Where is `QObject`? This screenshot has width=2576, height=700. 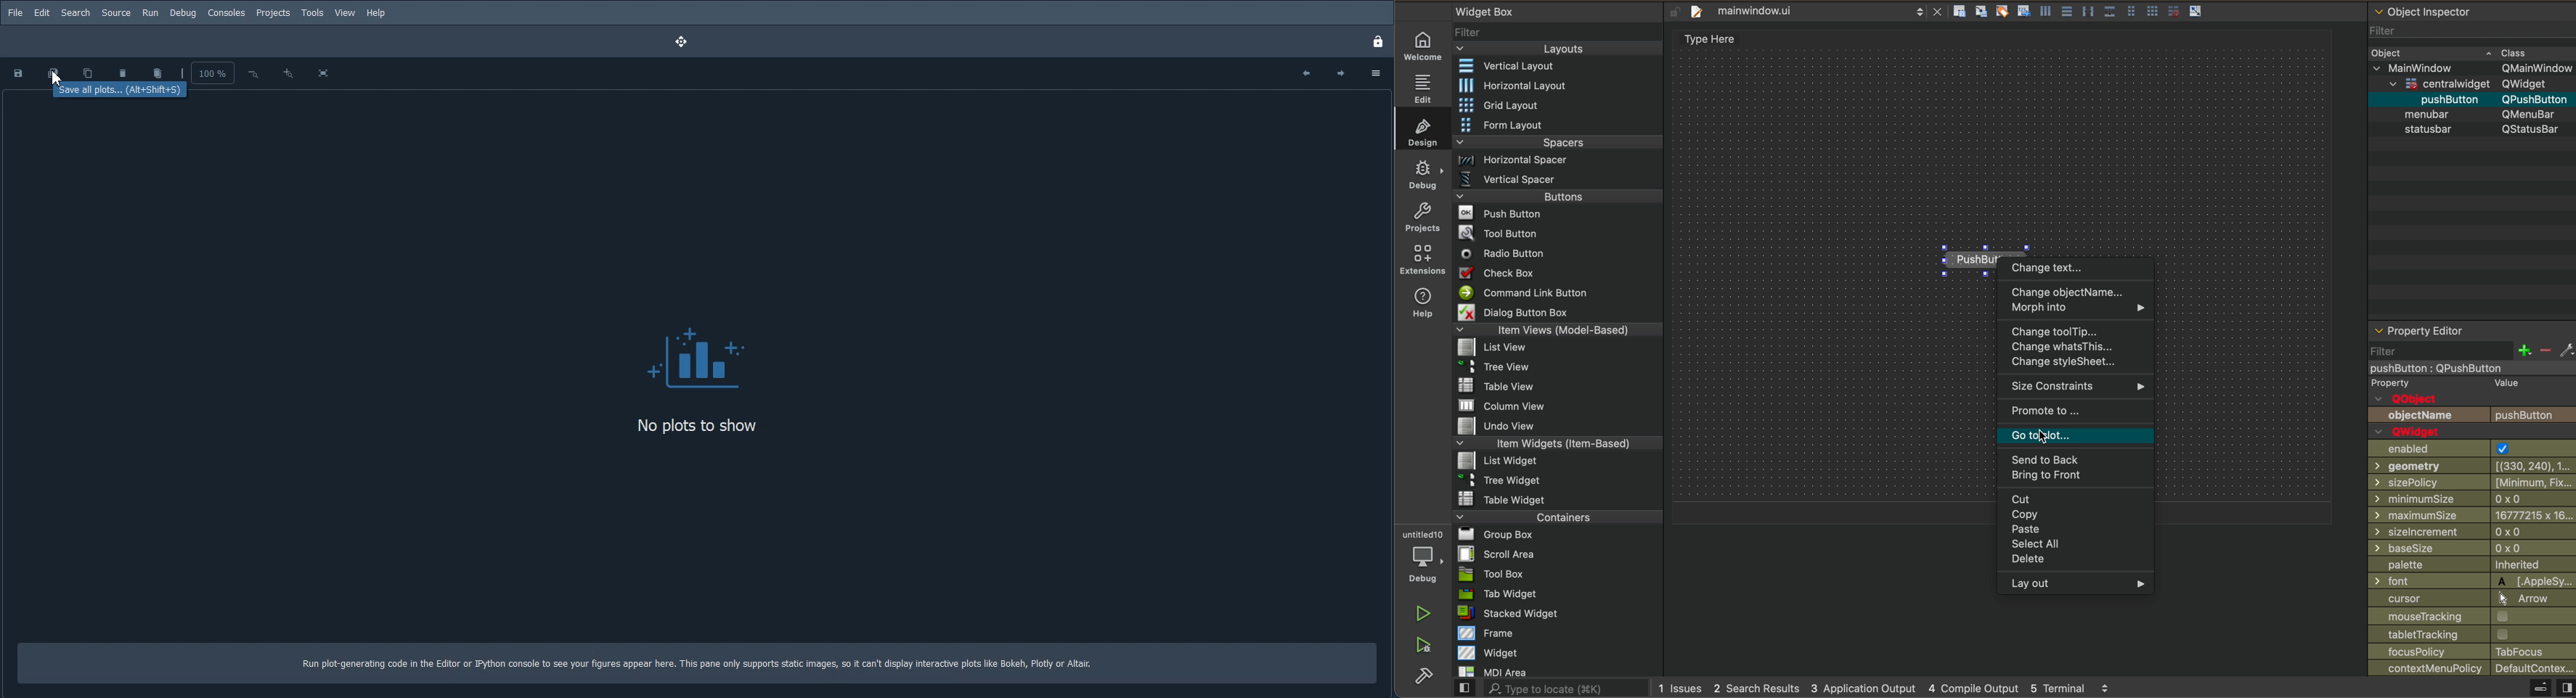
QObject is located at coordinates (2408, 398).